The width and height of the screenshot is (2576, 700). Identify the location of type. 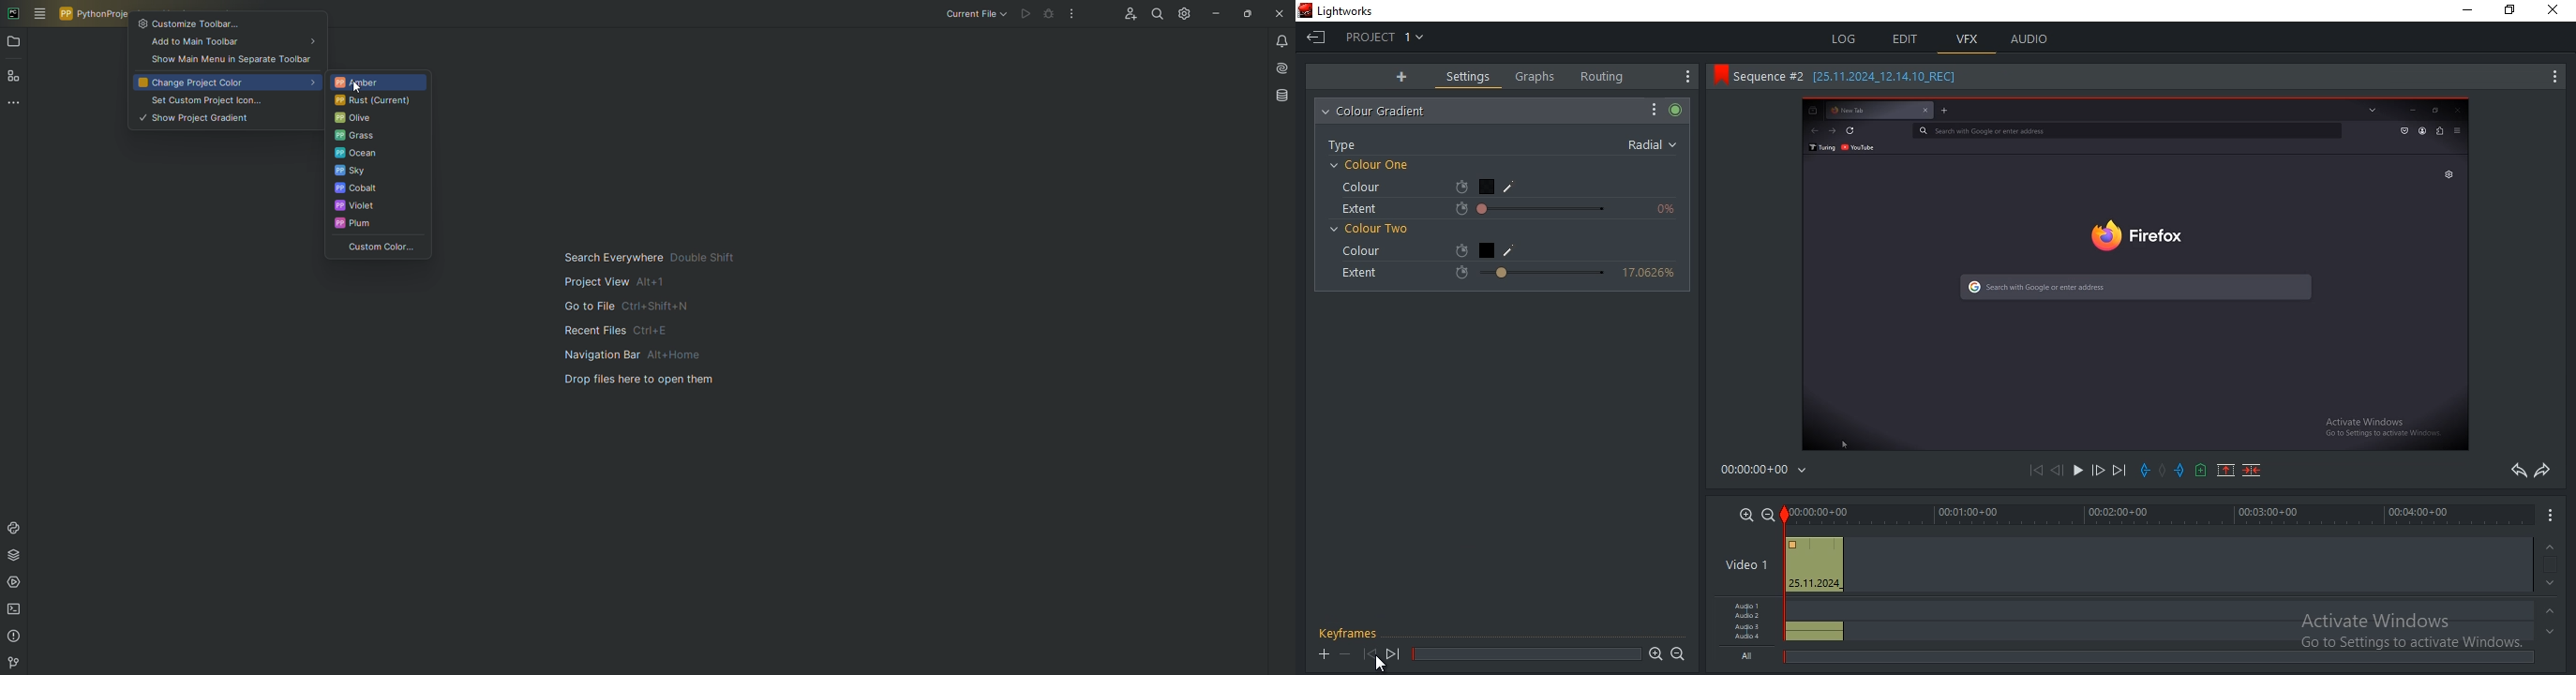
(1348, 146).